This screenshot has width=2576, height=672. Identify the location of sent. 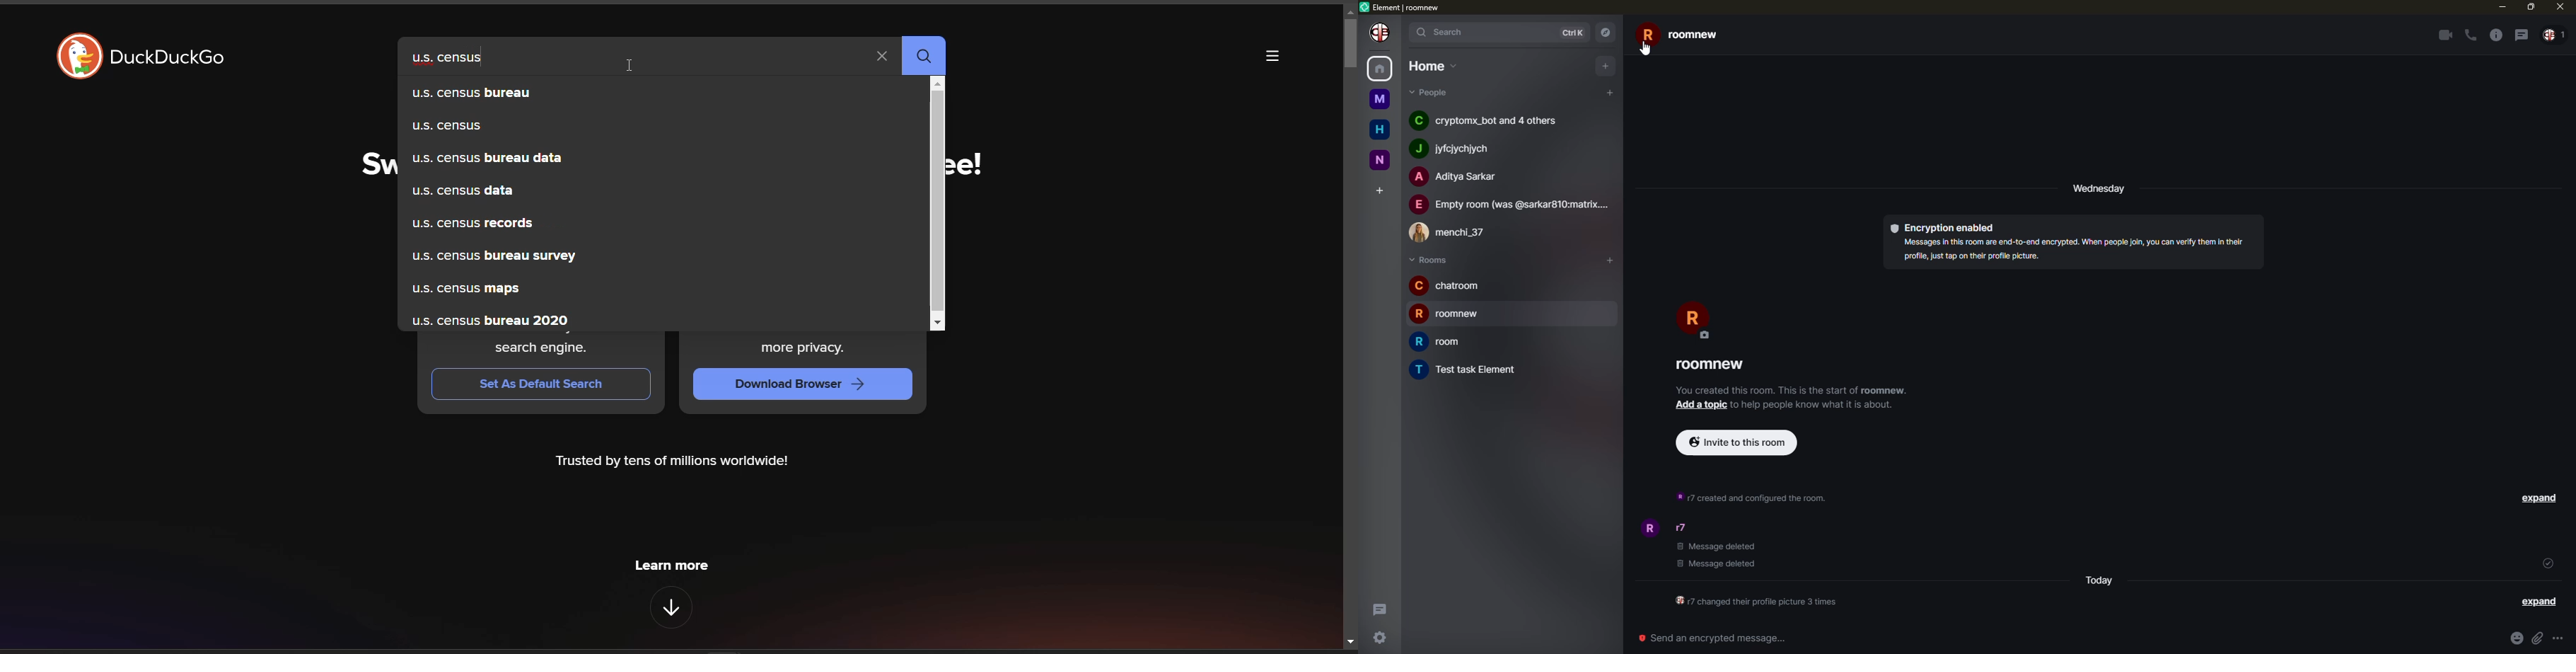
(2548, 563).